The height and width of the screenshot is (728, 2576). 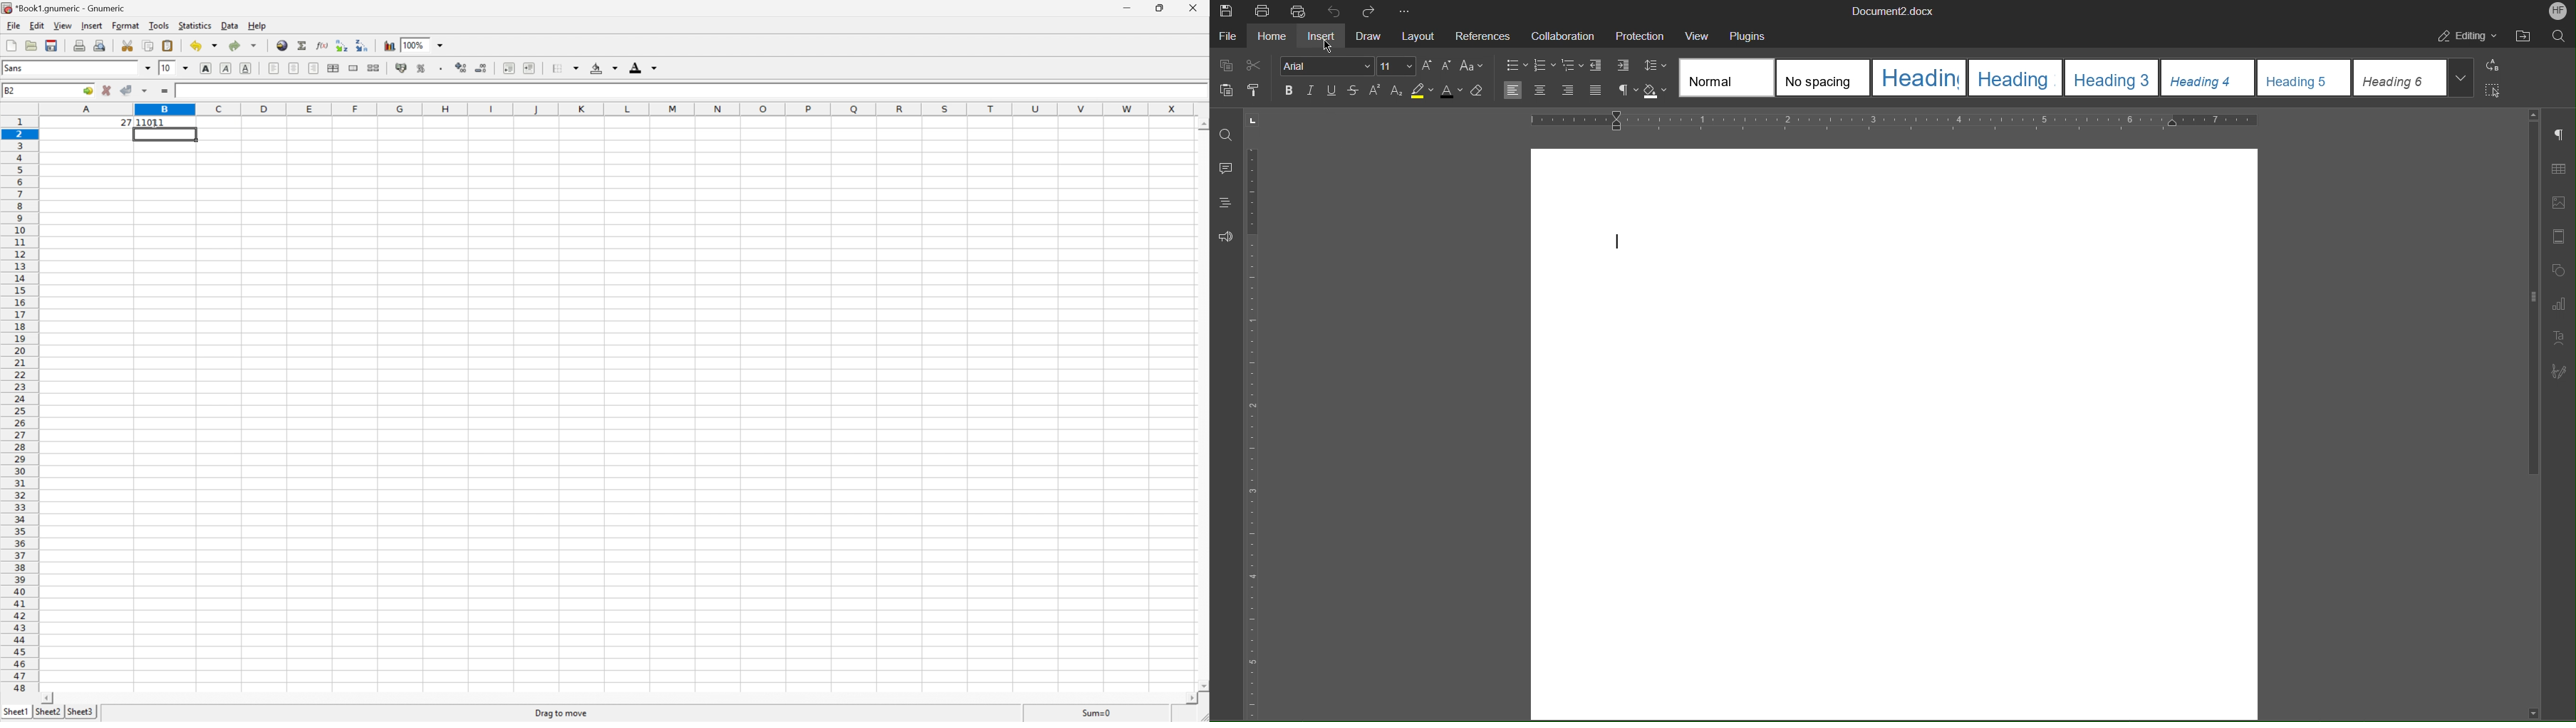 I want to click on Edit function in current cell, so click(x=323, y=44).